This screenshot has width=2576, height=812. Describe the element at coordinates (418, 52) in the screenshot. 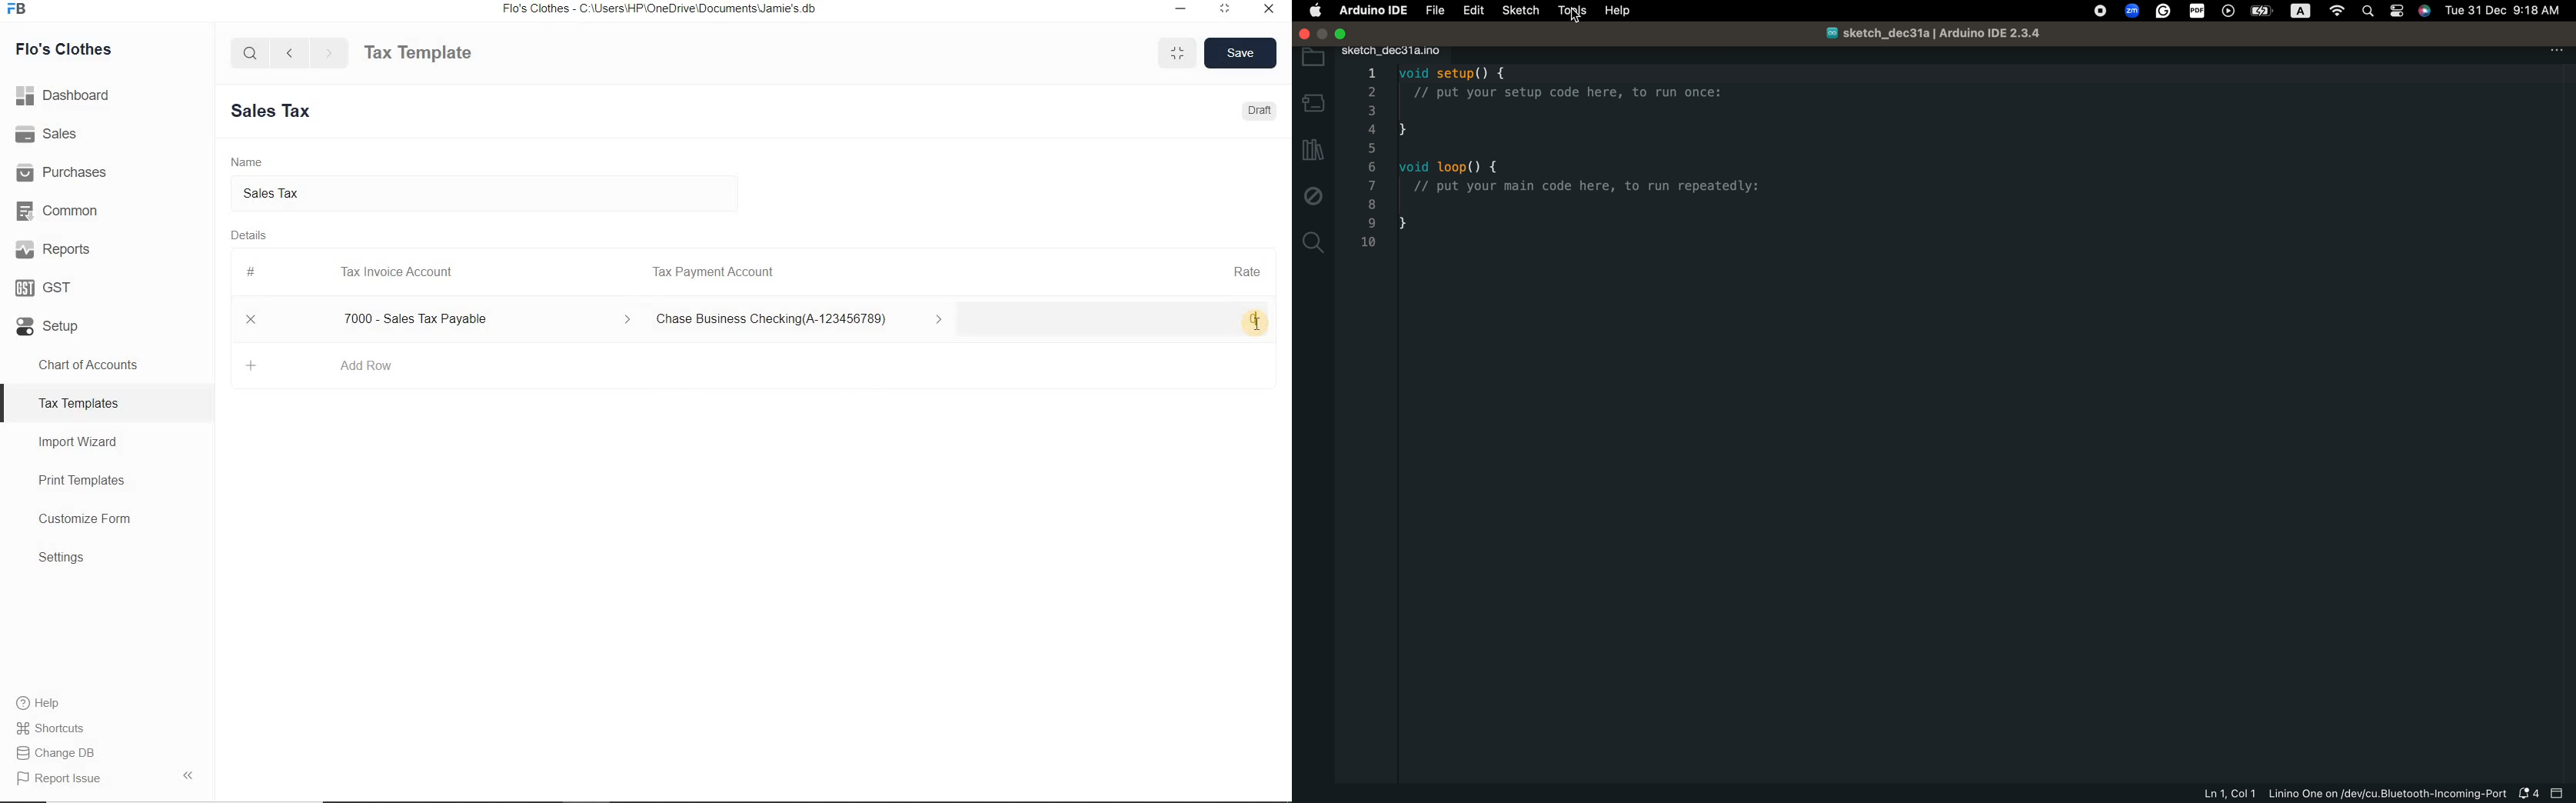

I see `Tax Template` at that location.